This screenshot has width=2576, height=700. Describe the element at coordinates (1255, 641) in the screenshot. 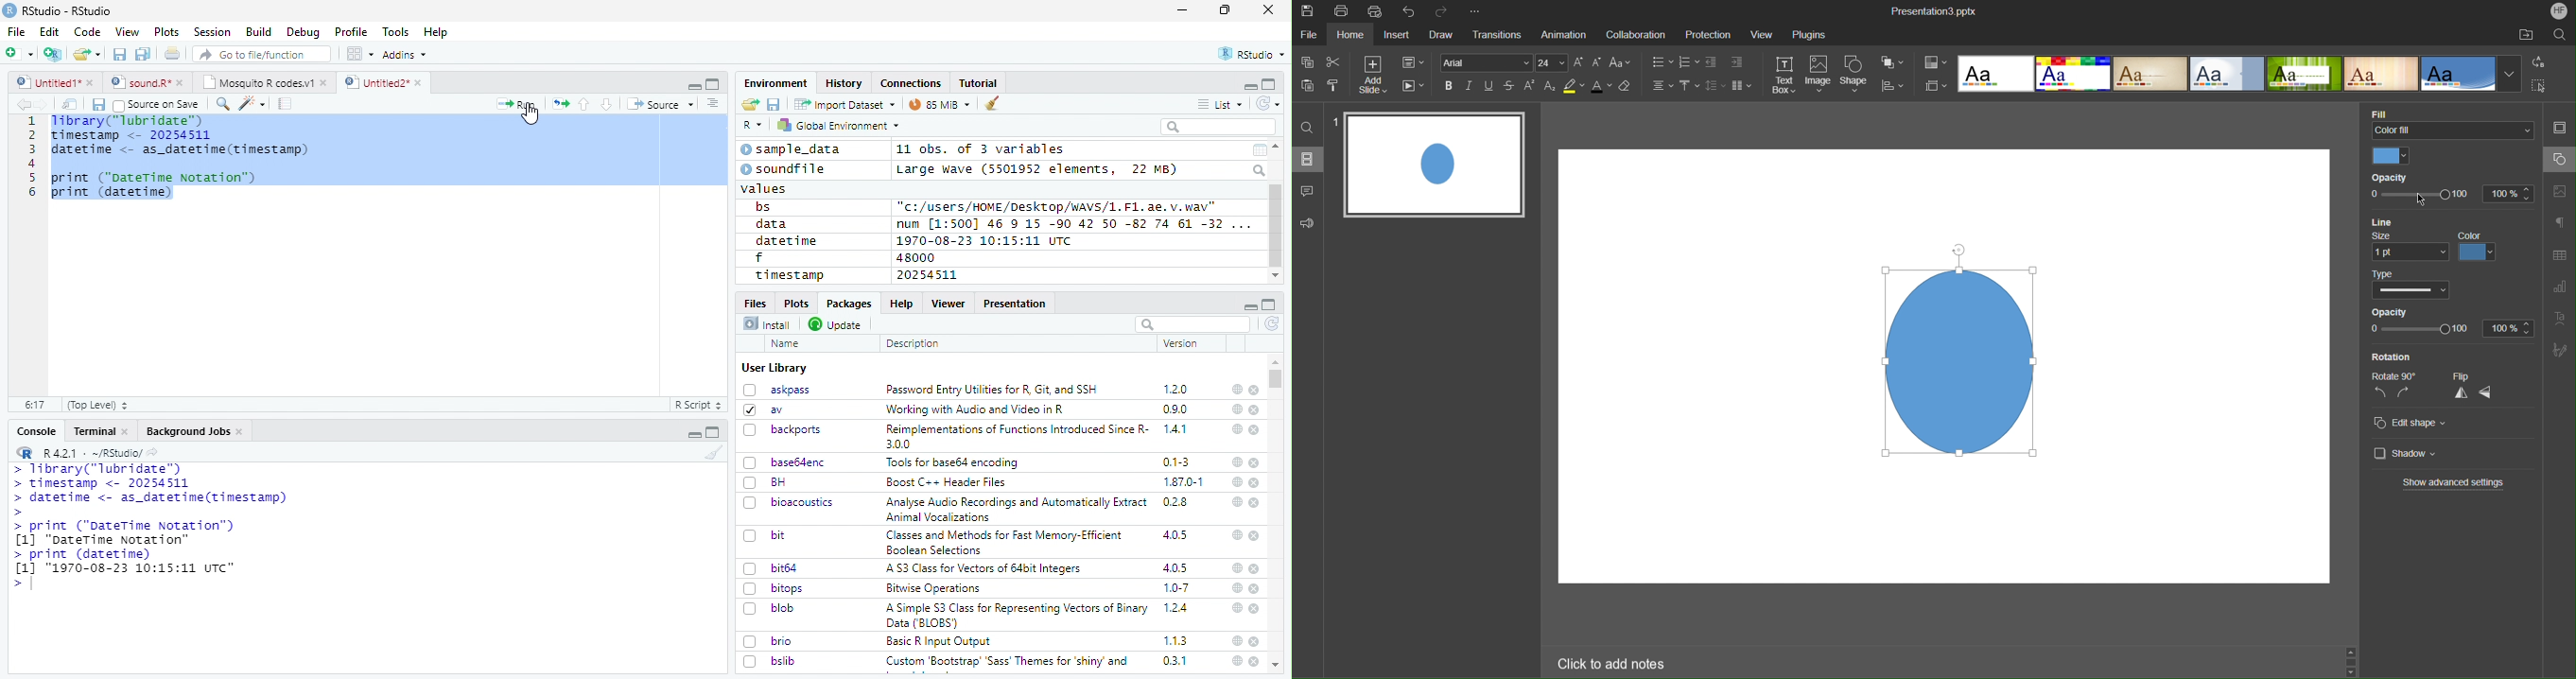

I see `close` at that location.